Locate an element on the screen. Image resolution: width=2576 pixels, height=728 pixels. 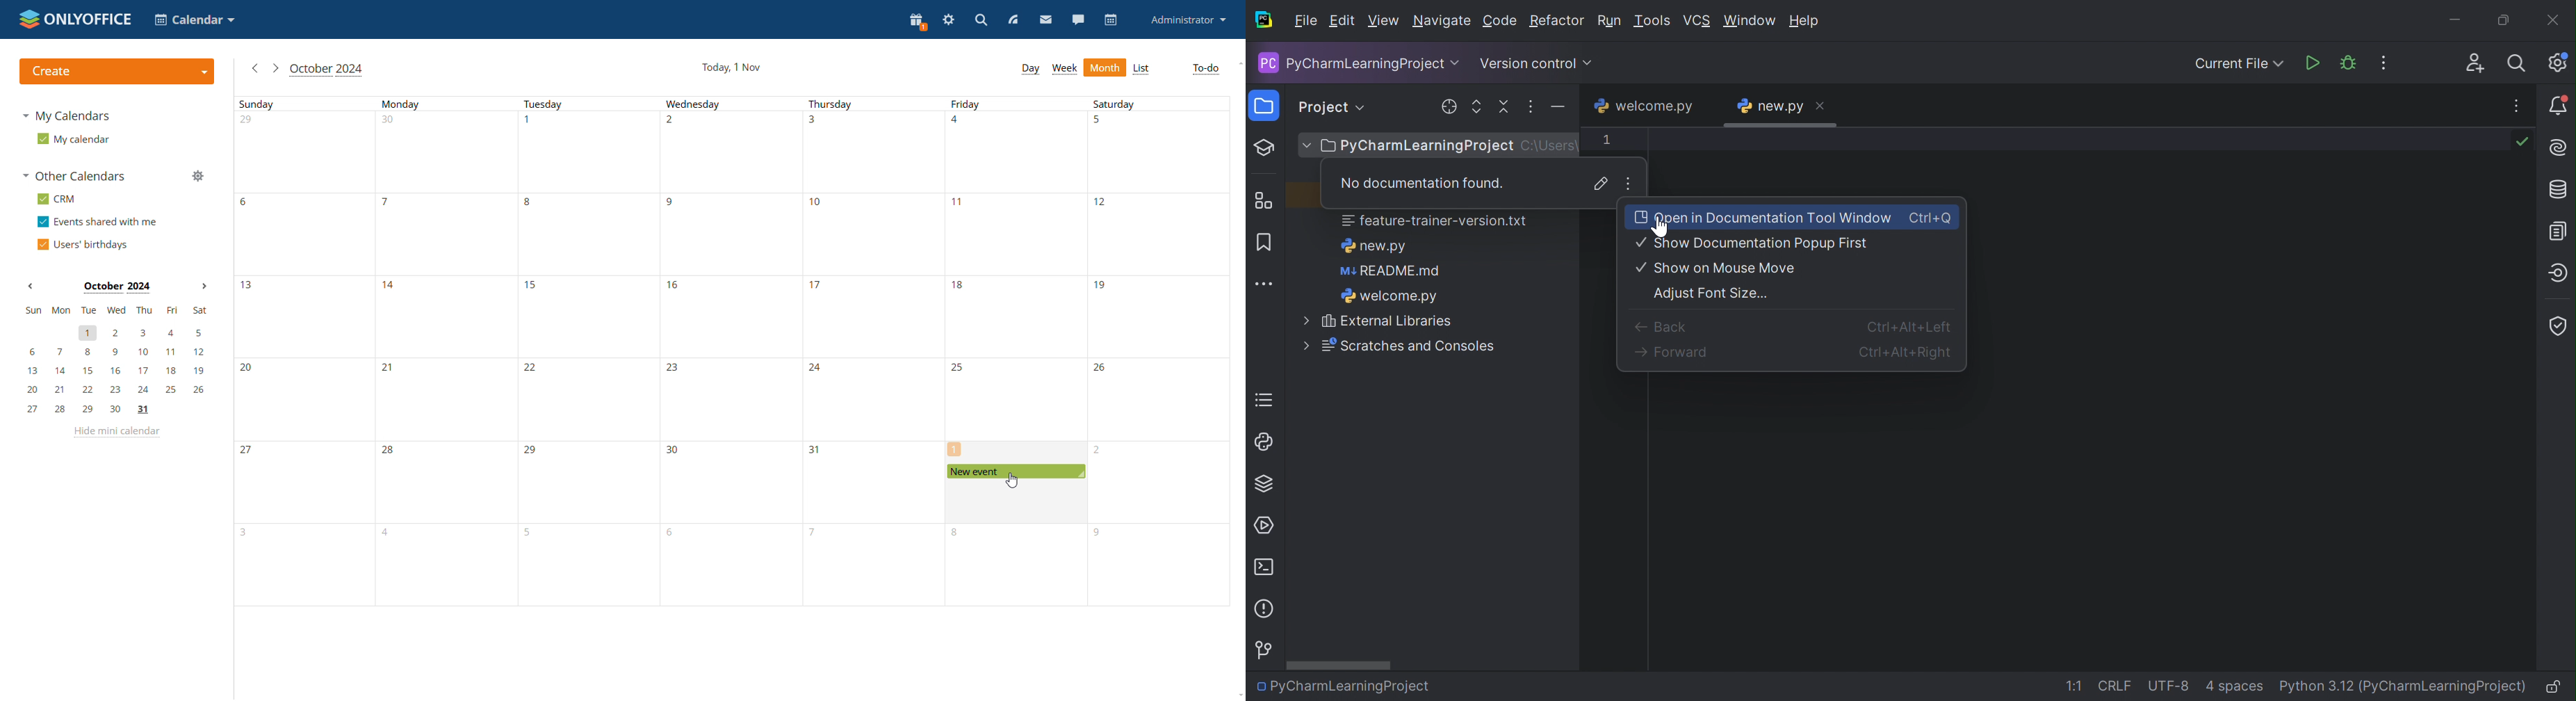
Help is located at coordinates (1807, 21).